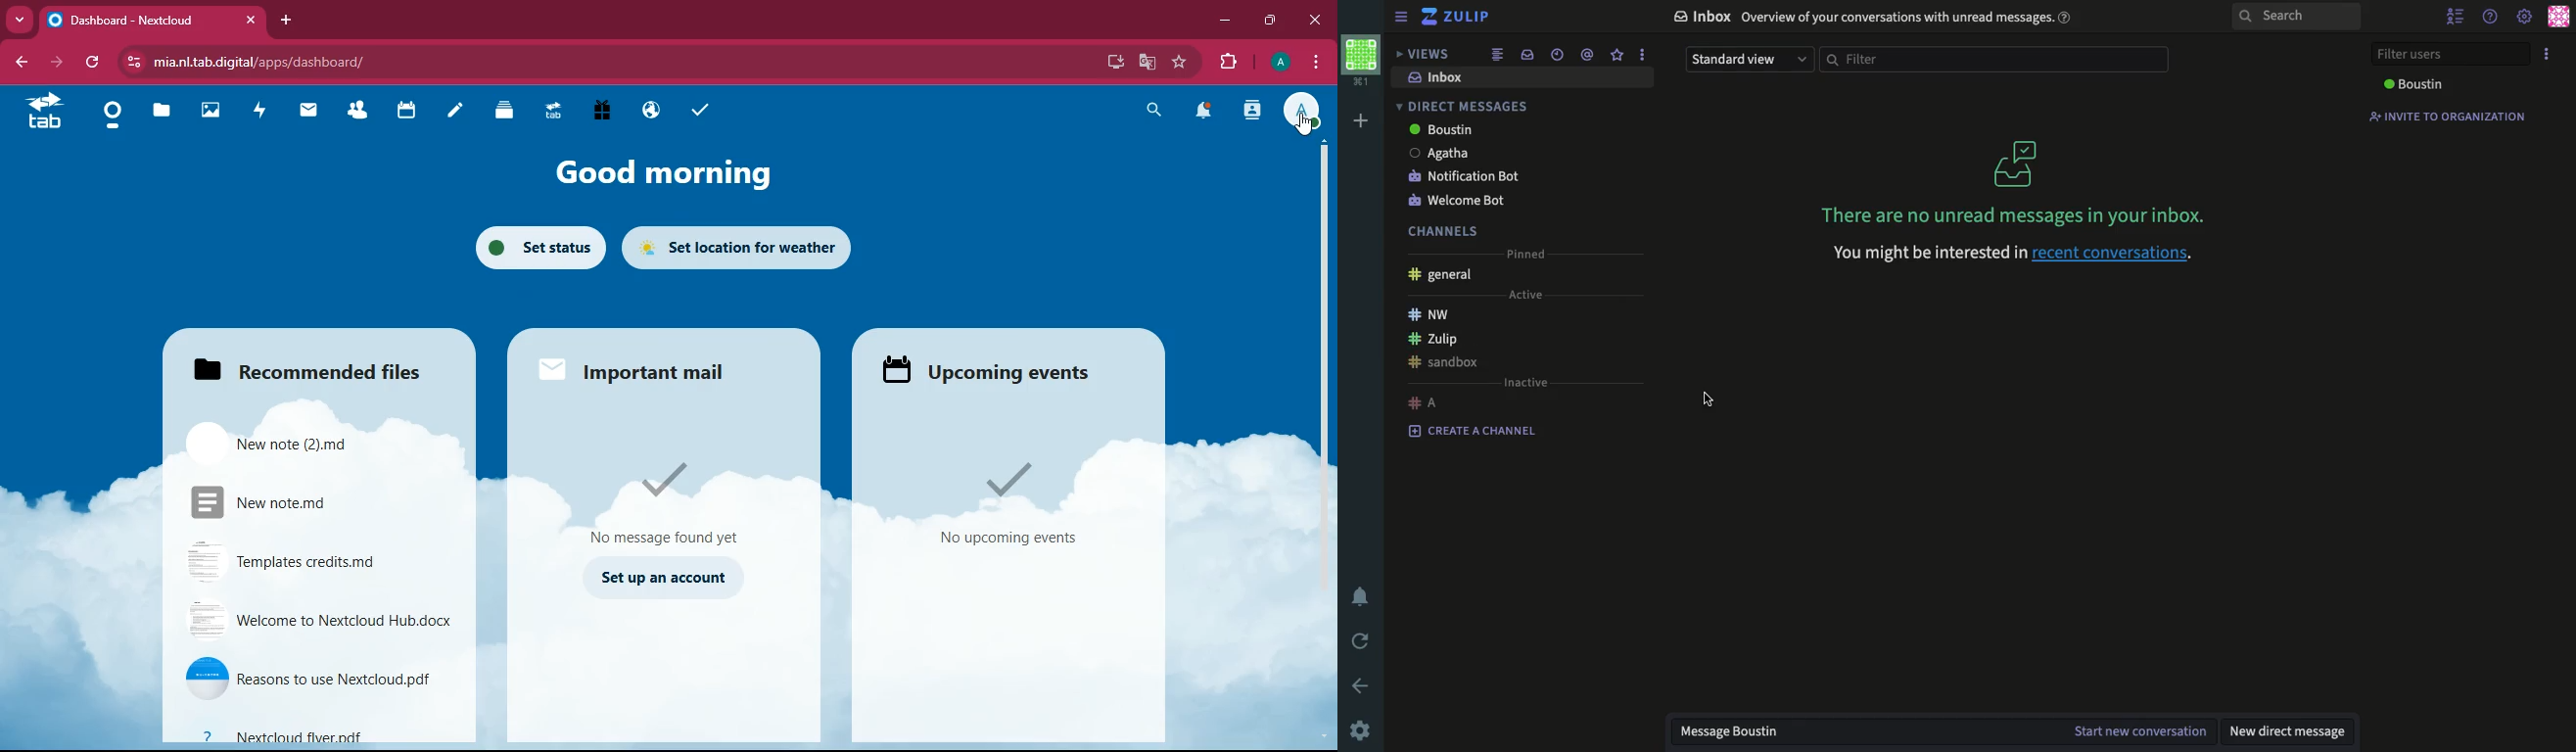  What do you see at coordinates (2458, 15) in the screenshot?
I see `hide user list` at bounding box center [2458, 15].